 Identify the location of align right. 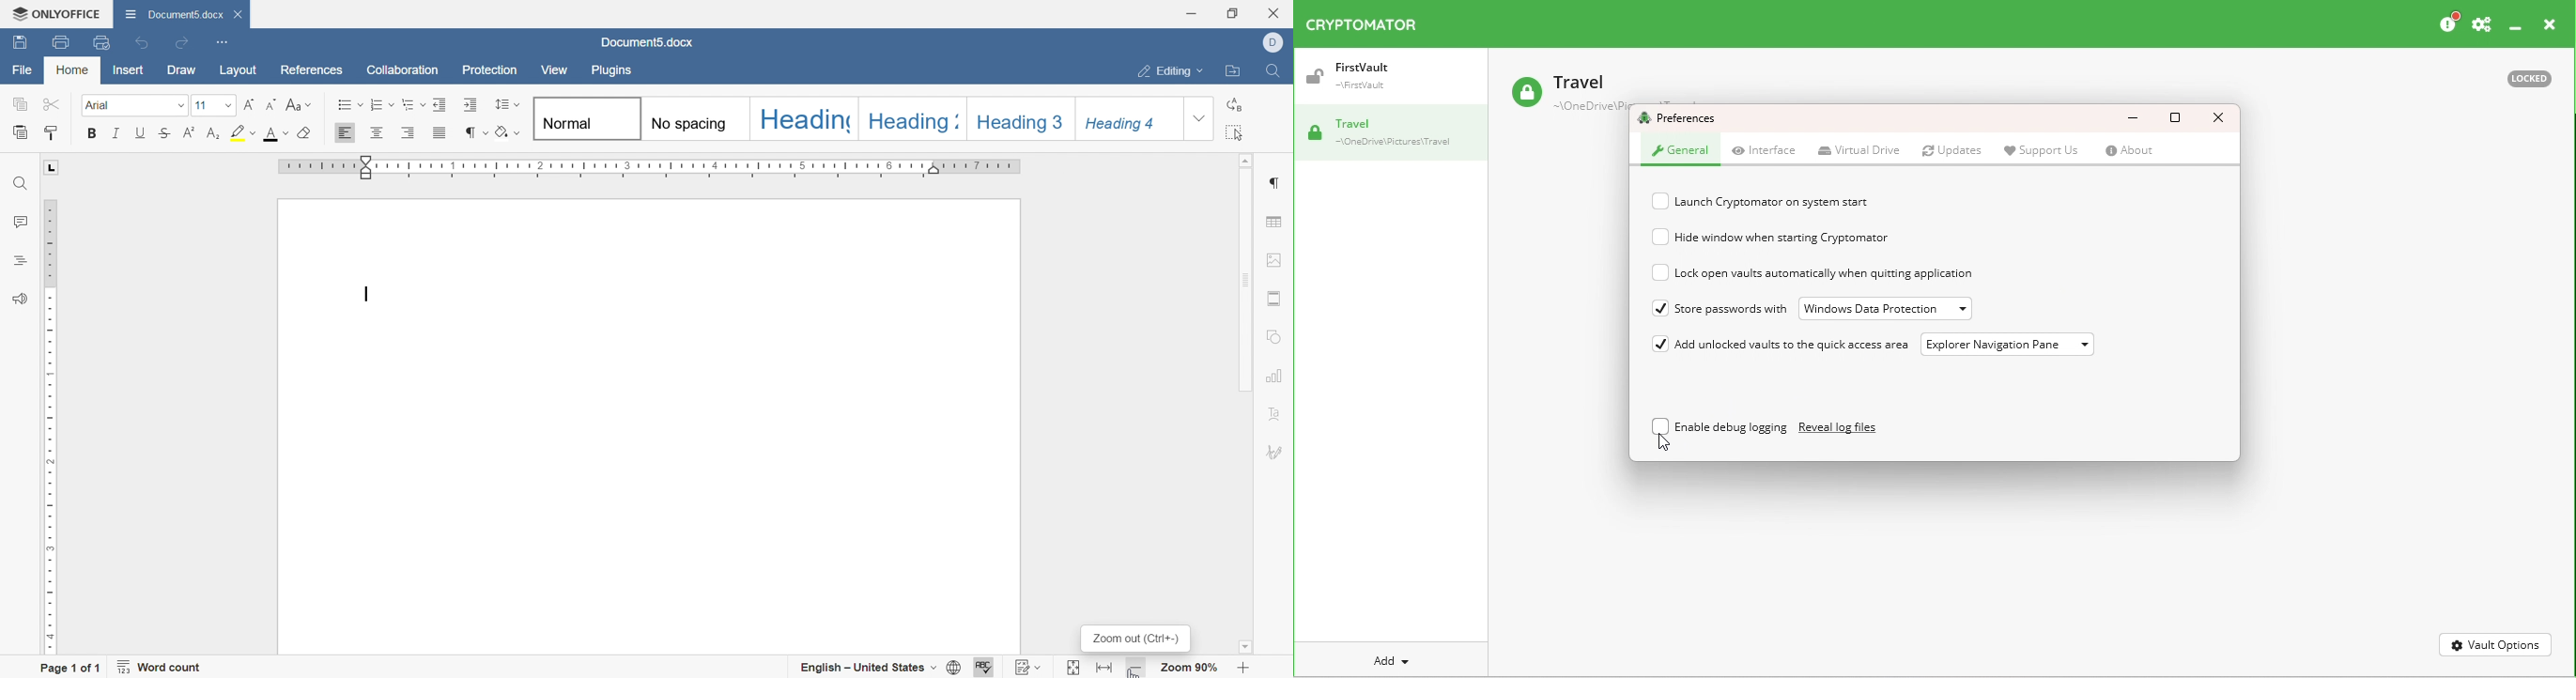
(409, 132).